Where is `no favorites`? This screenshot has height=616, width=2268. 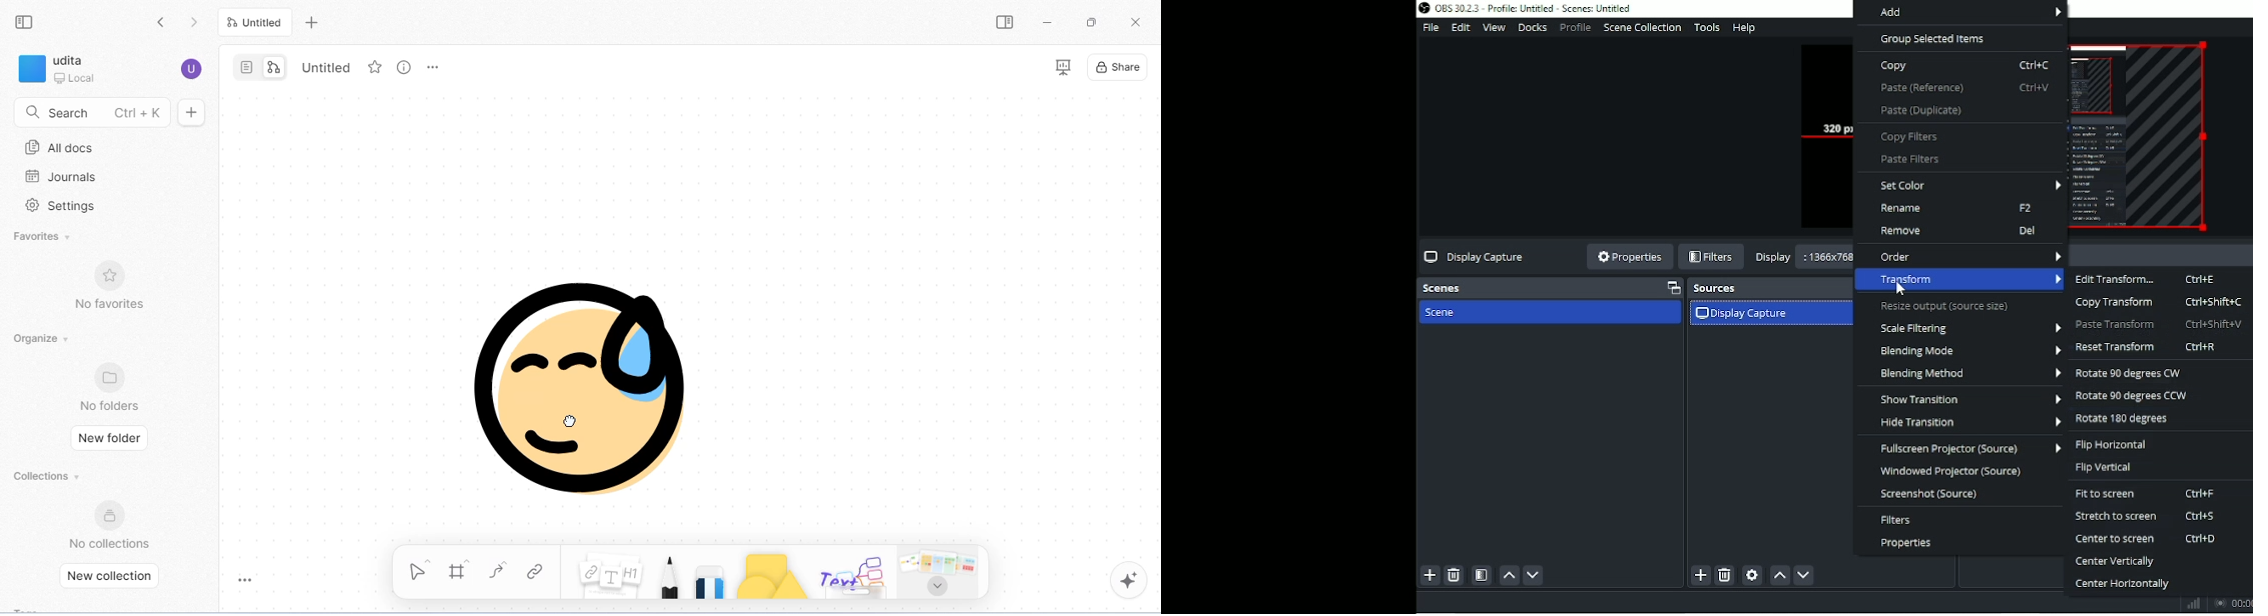
no favorites is located at coordinates (107, 283).